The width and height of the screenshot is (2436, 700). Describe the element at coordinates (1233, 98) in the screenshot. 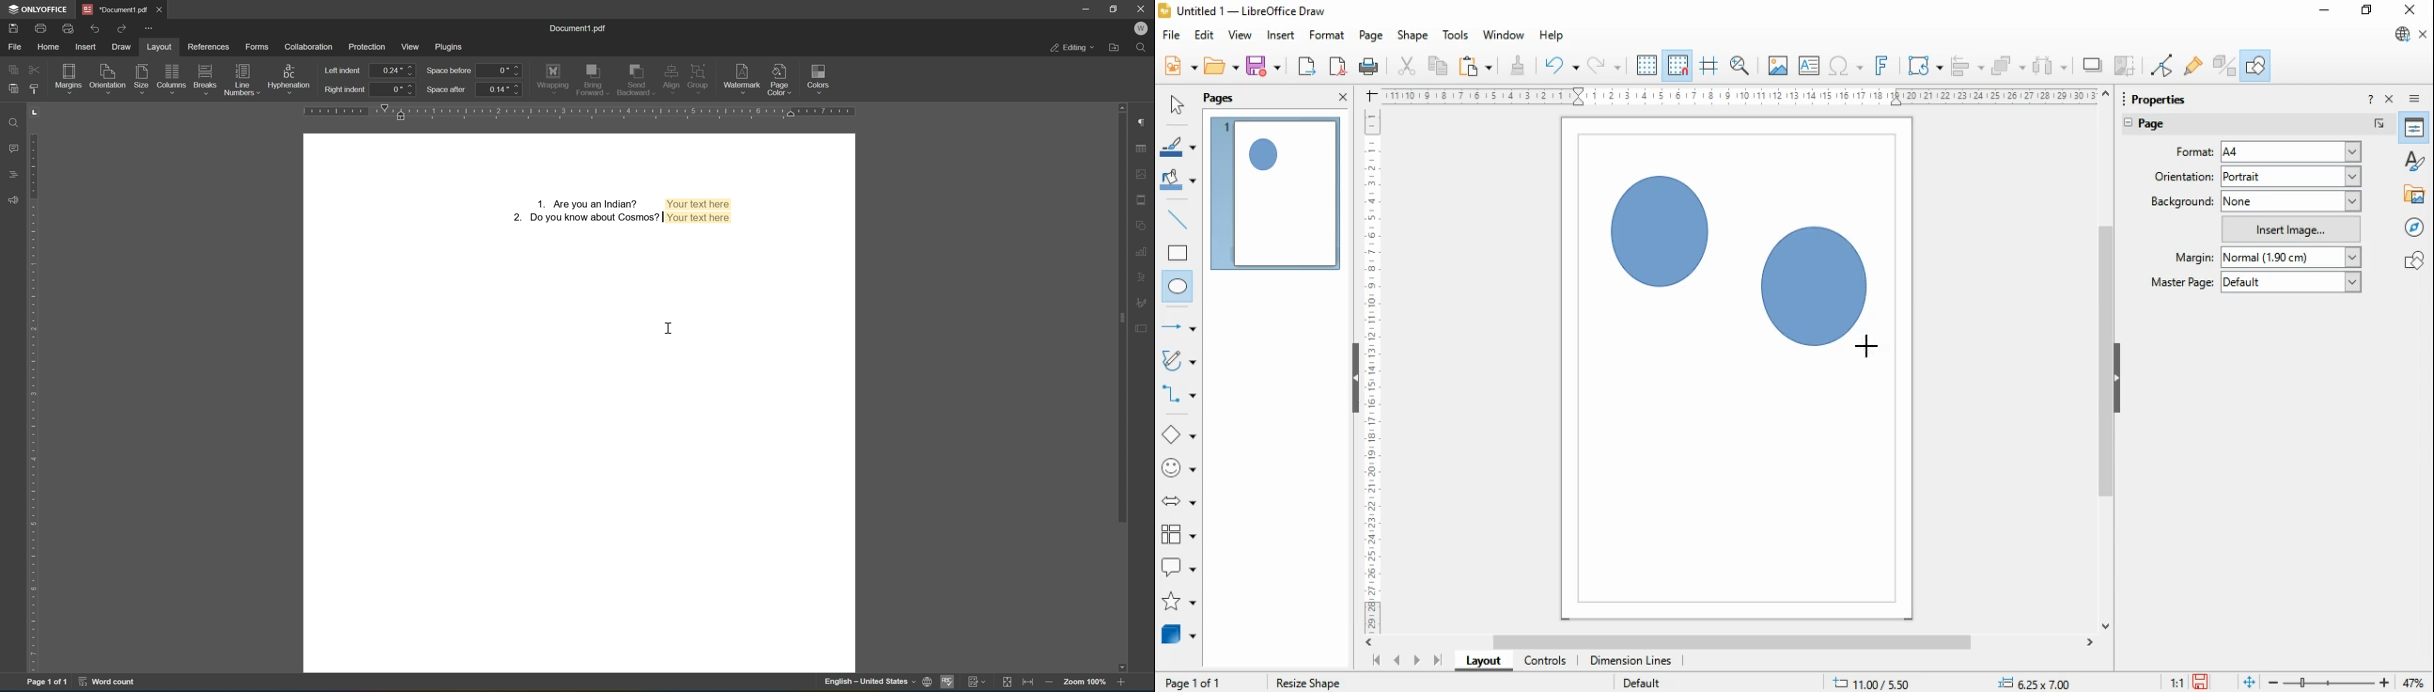

I see `pages panel` at that location.